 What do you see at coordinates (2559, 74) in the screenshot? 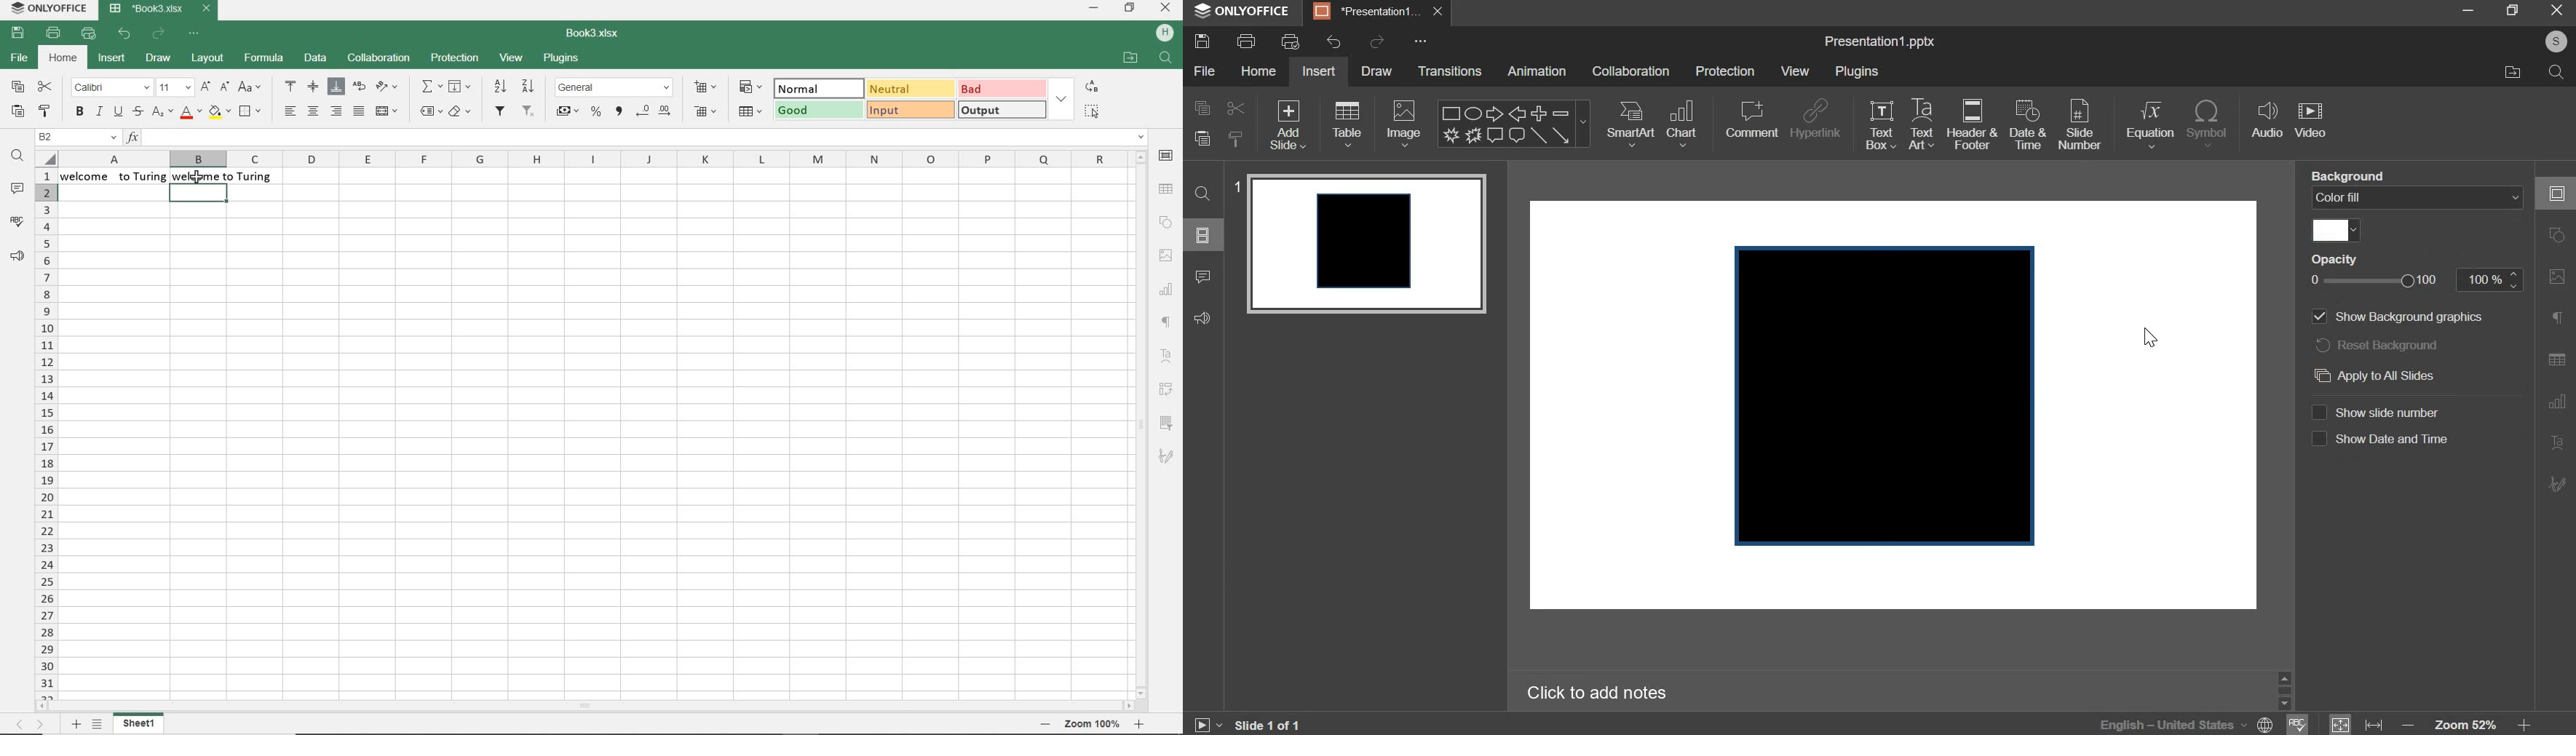
I see `search` at bounding box center [2559, 74].